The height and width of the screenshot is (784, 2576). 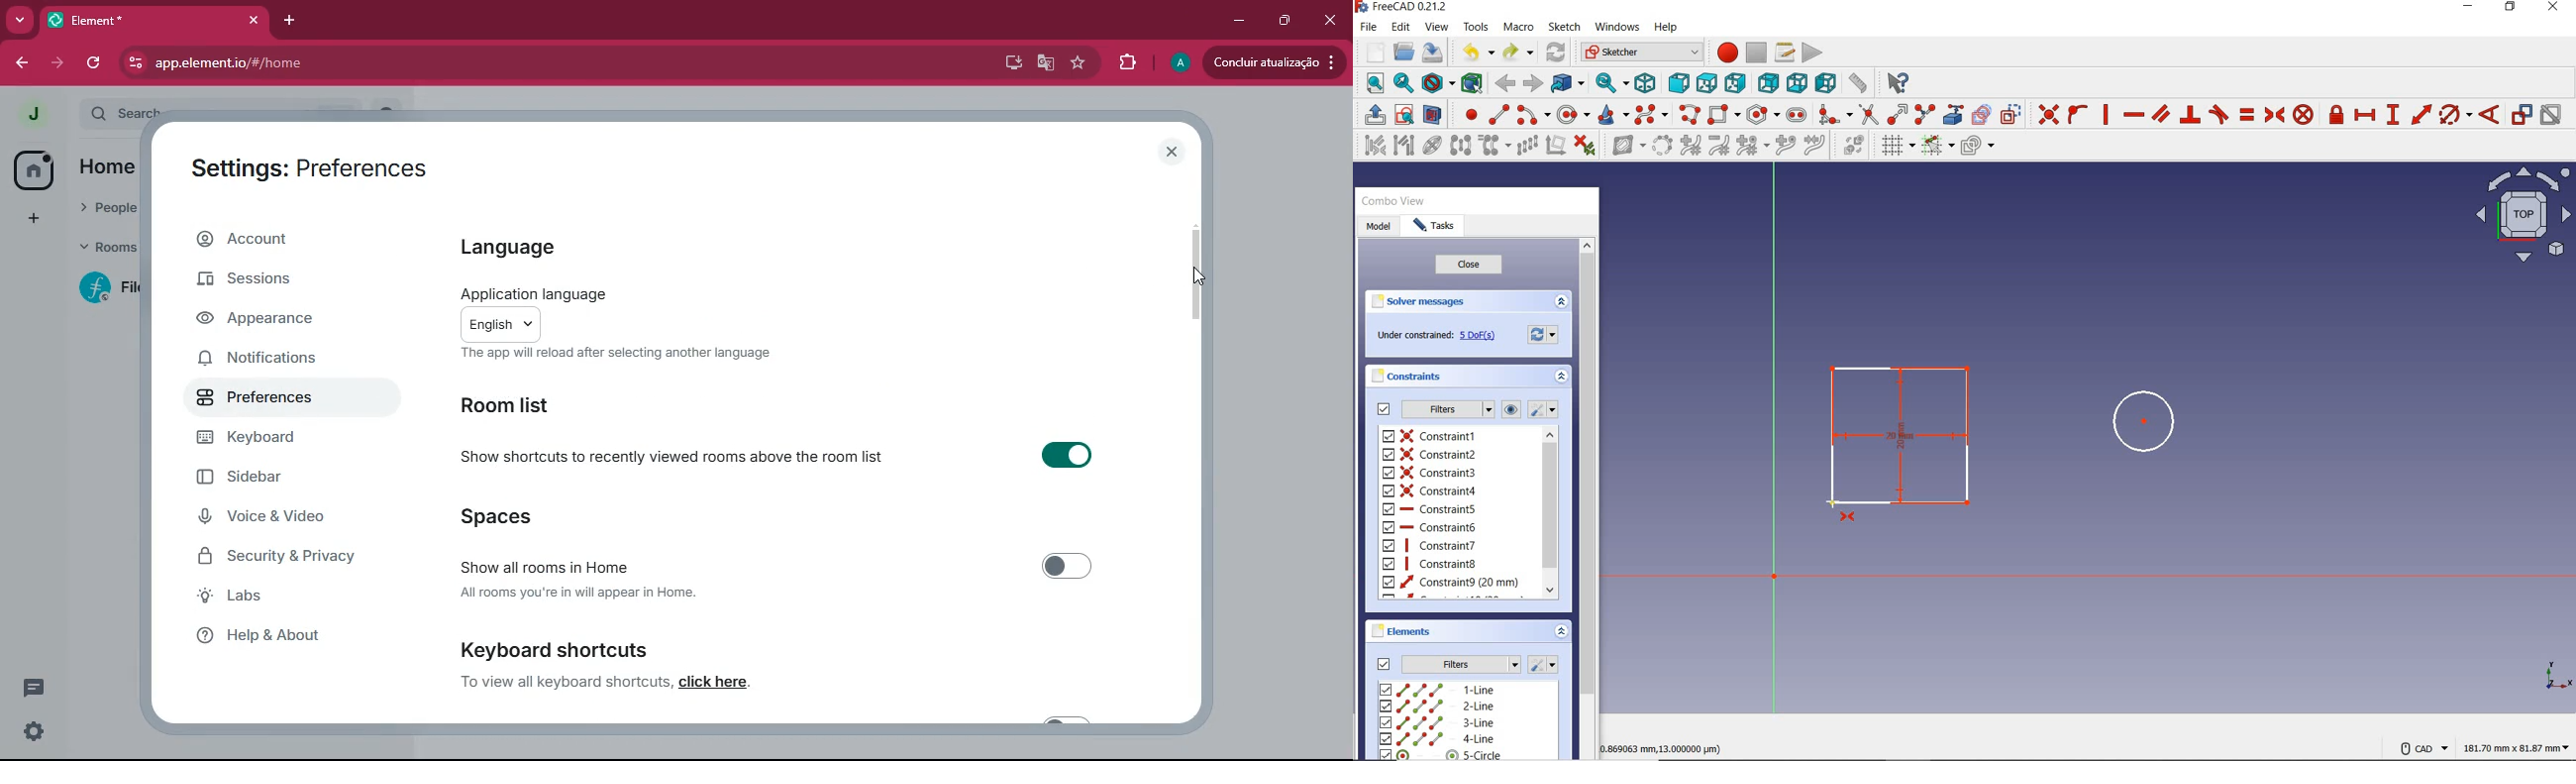 What do you see at coordinates (154, 20) in the screenshot?
I see `element` at bounding box center [154, 20].